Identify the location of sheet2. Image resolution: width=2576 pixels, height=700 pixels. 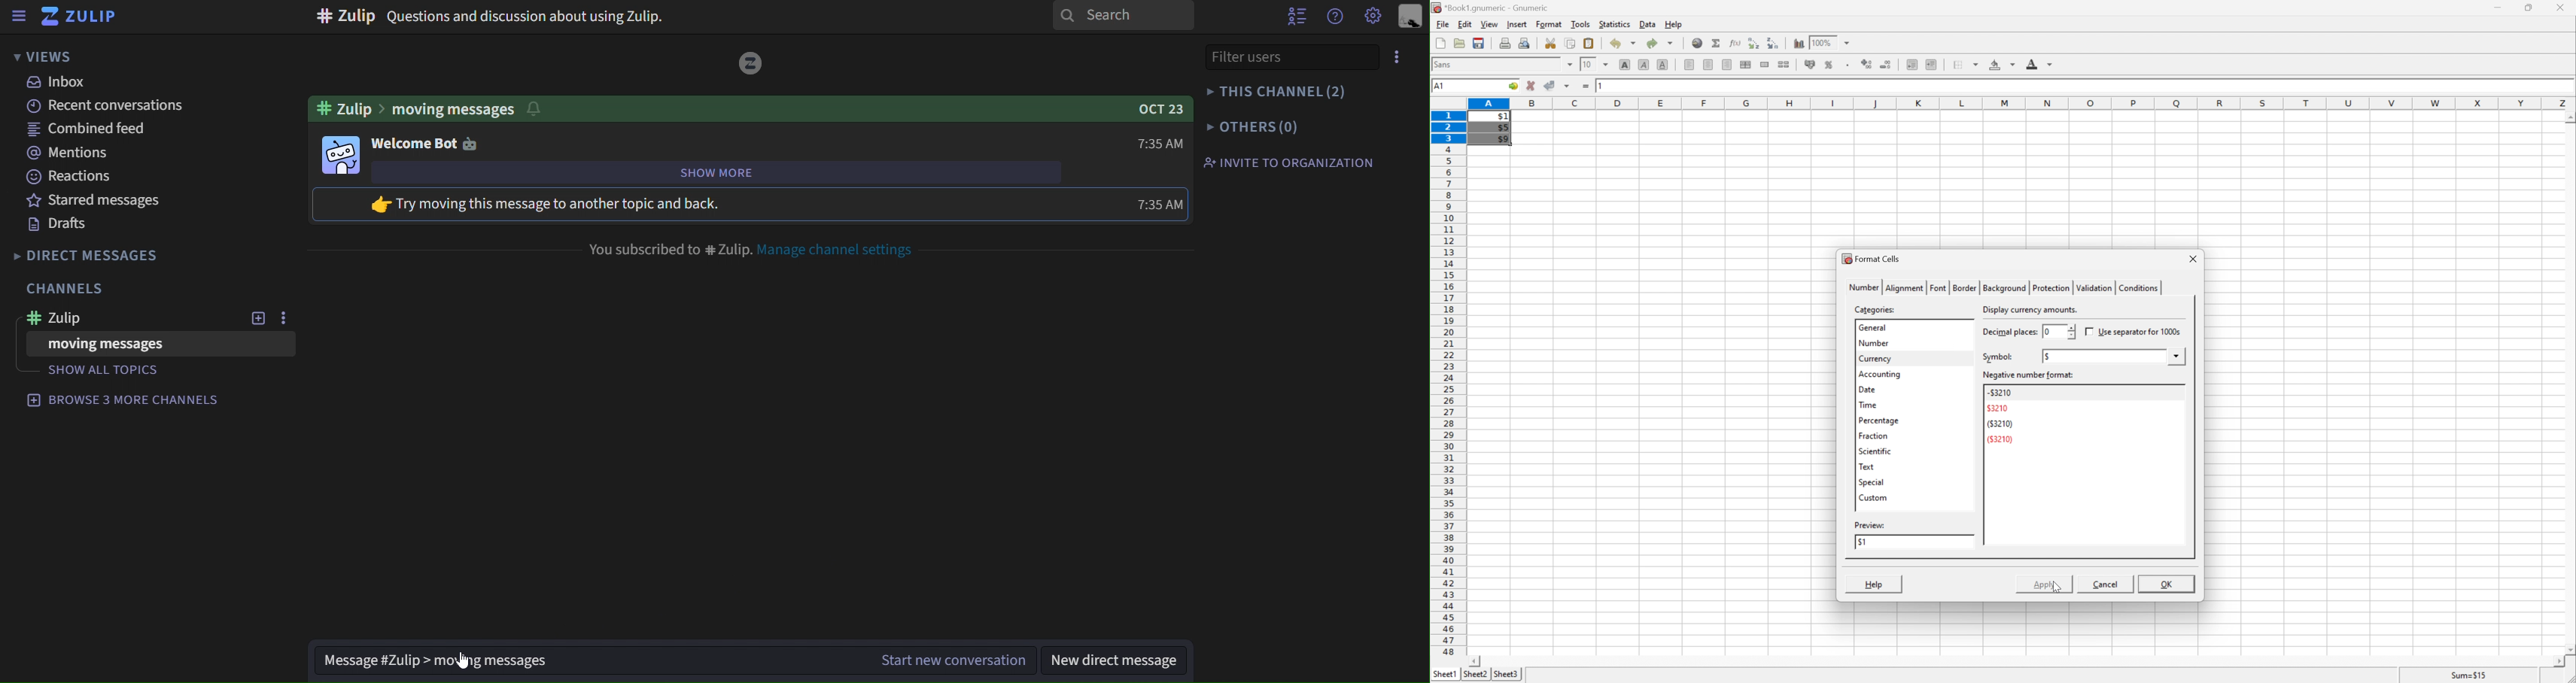
(1475, 677).